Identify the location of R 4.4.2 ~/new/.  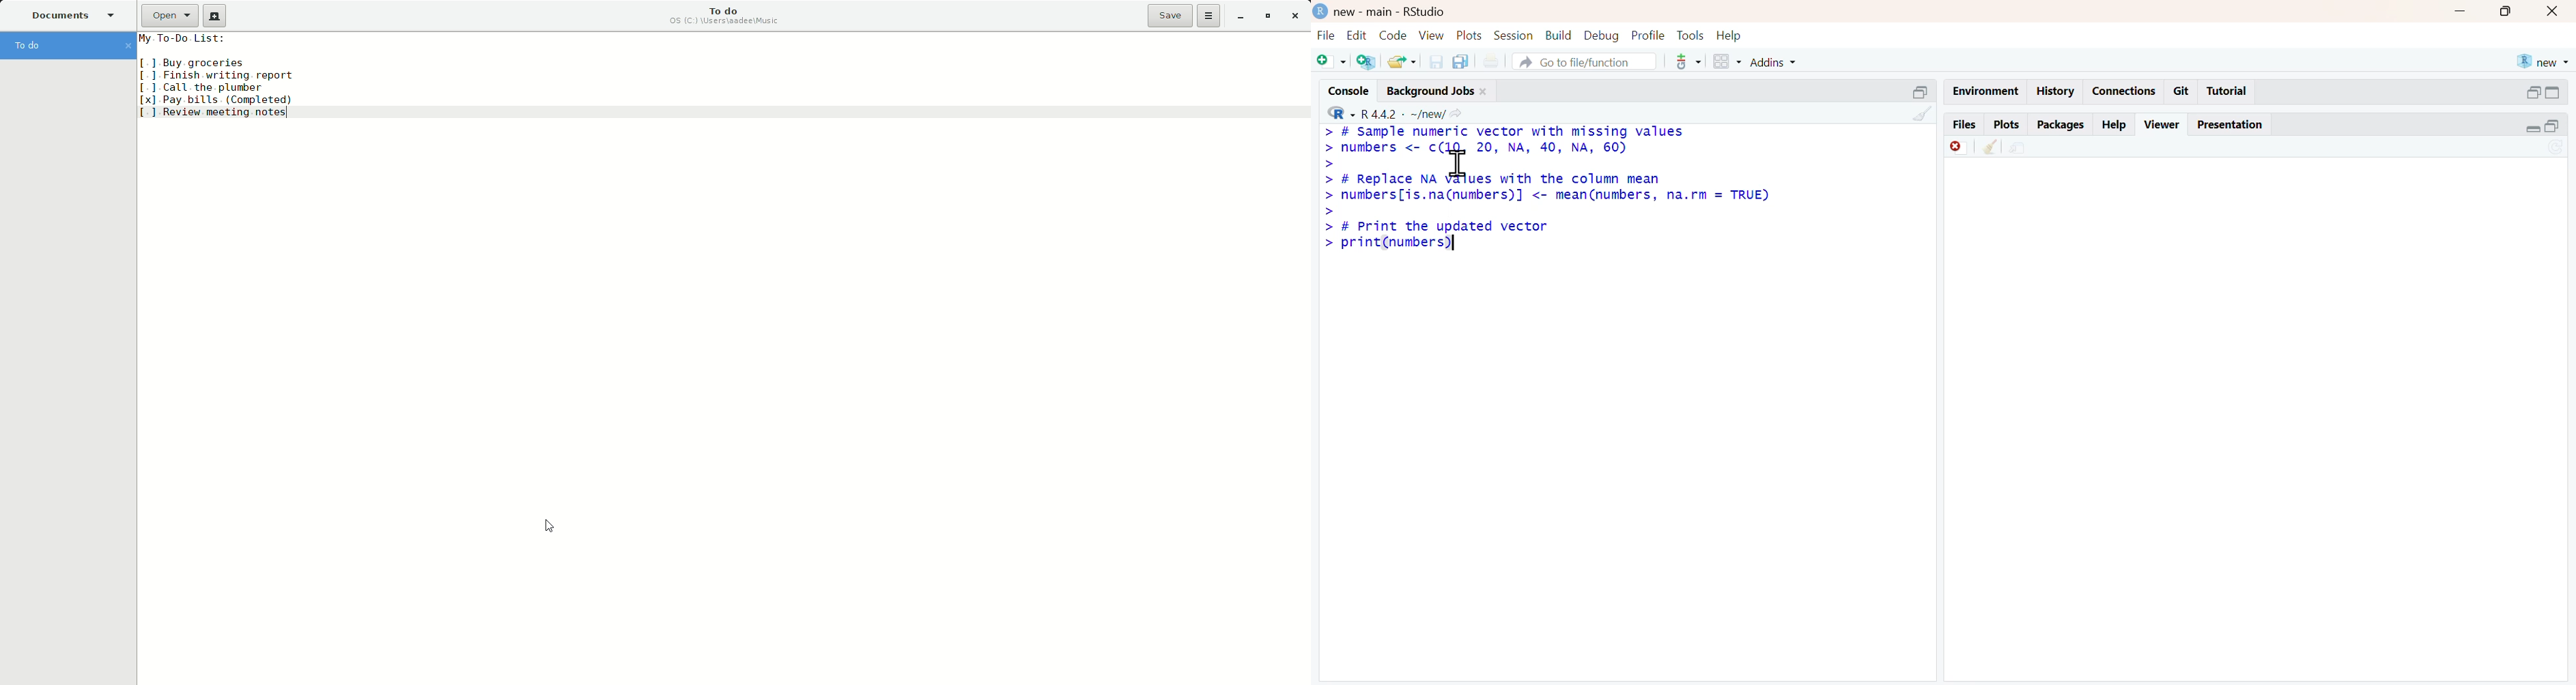
(1403, 115).